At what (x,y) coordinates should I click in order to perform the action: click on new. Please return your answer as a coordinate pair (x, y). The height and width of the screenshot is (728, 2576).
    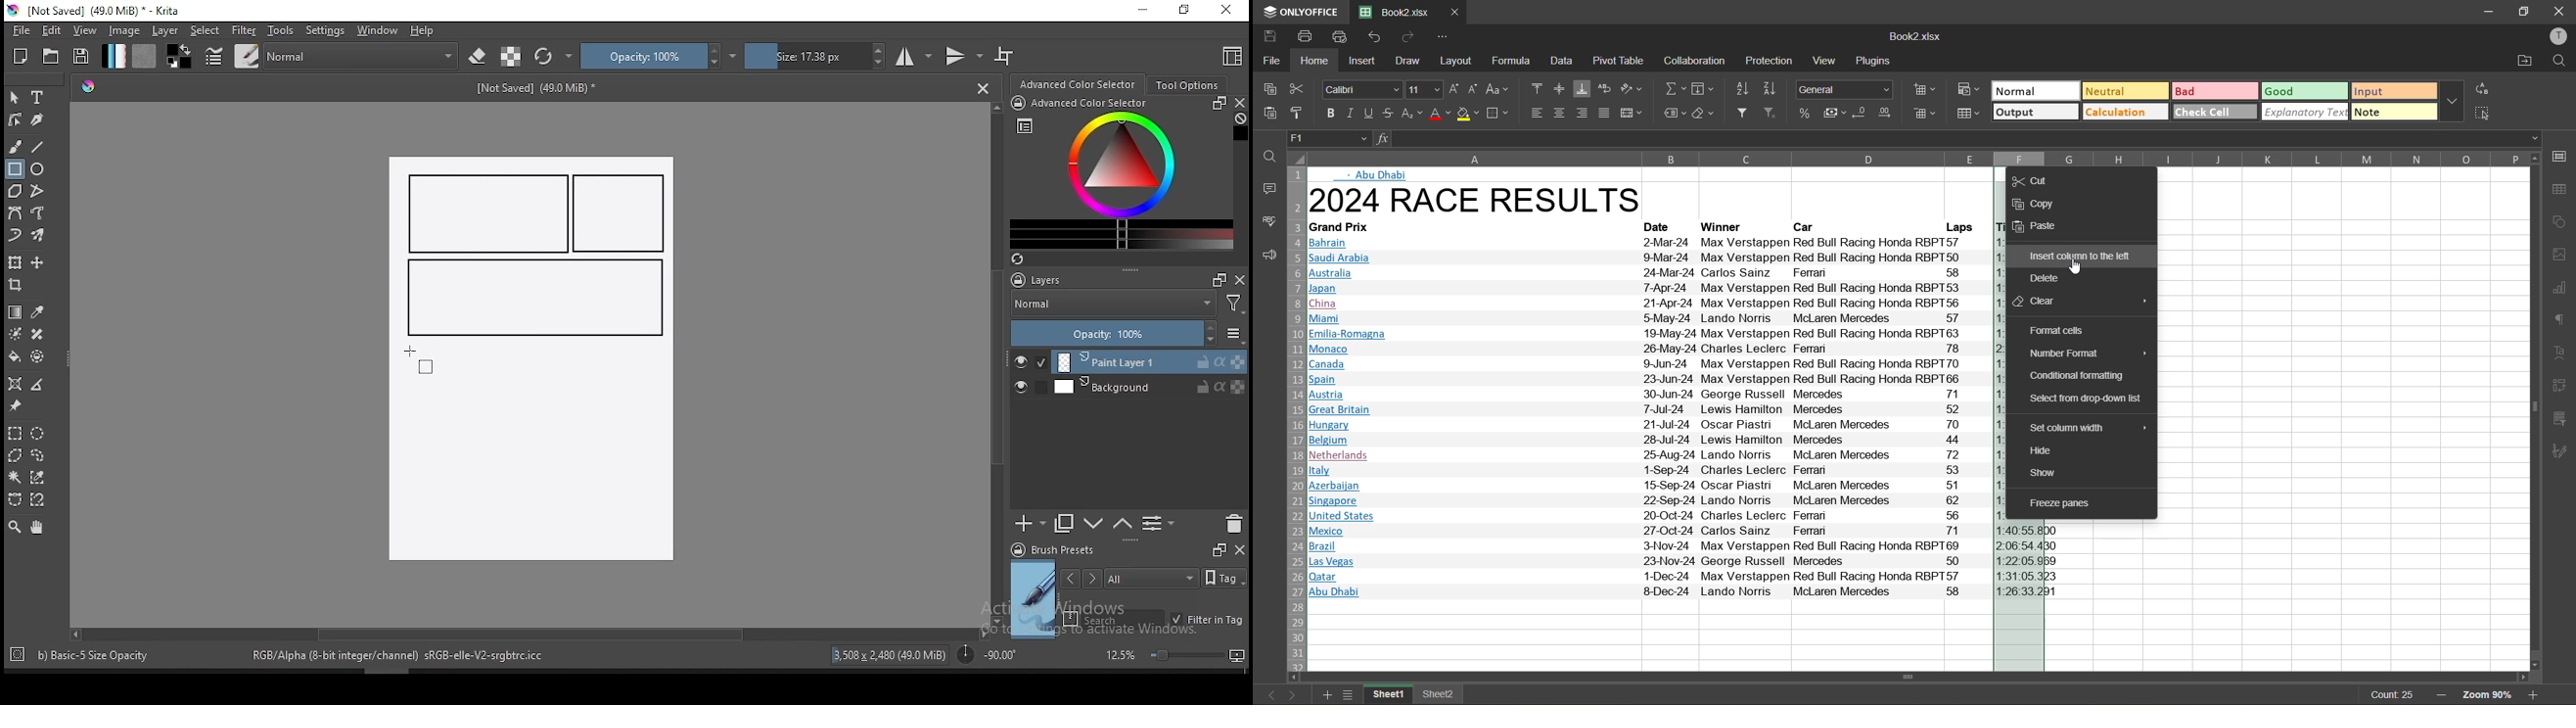
    Looking at the image, I should click on (21, 56).